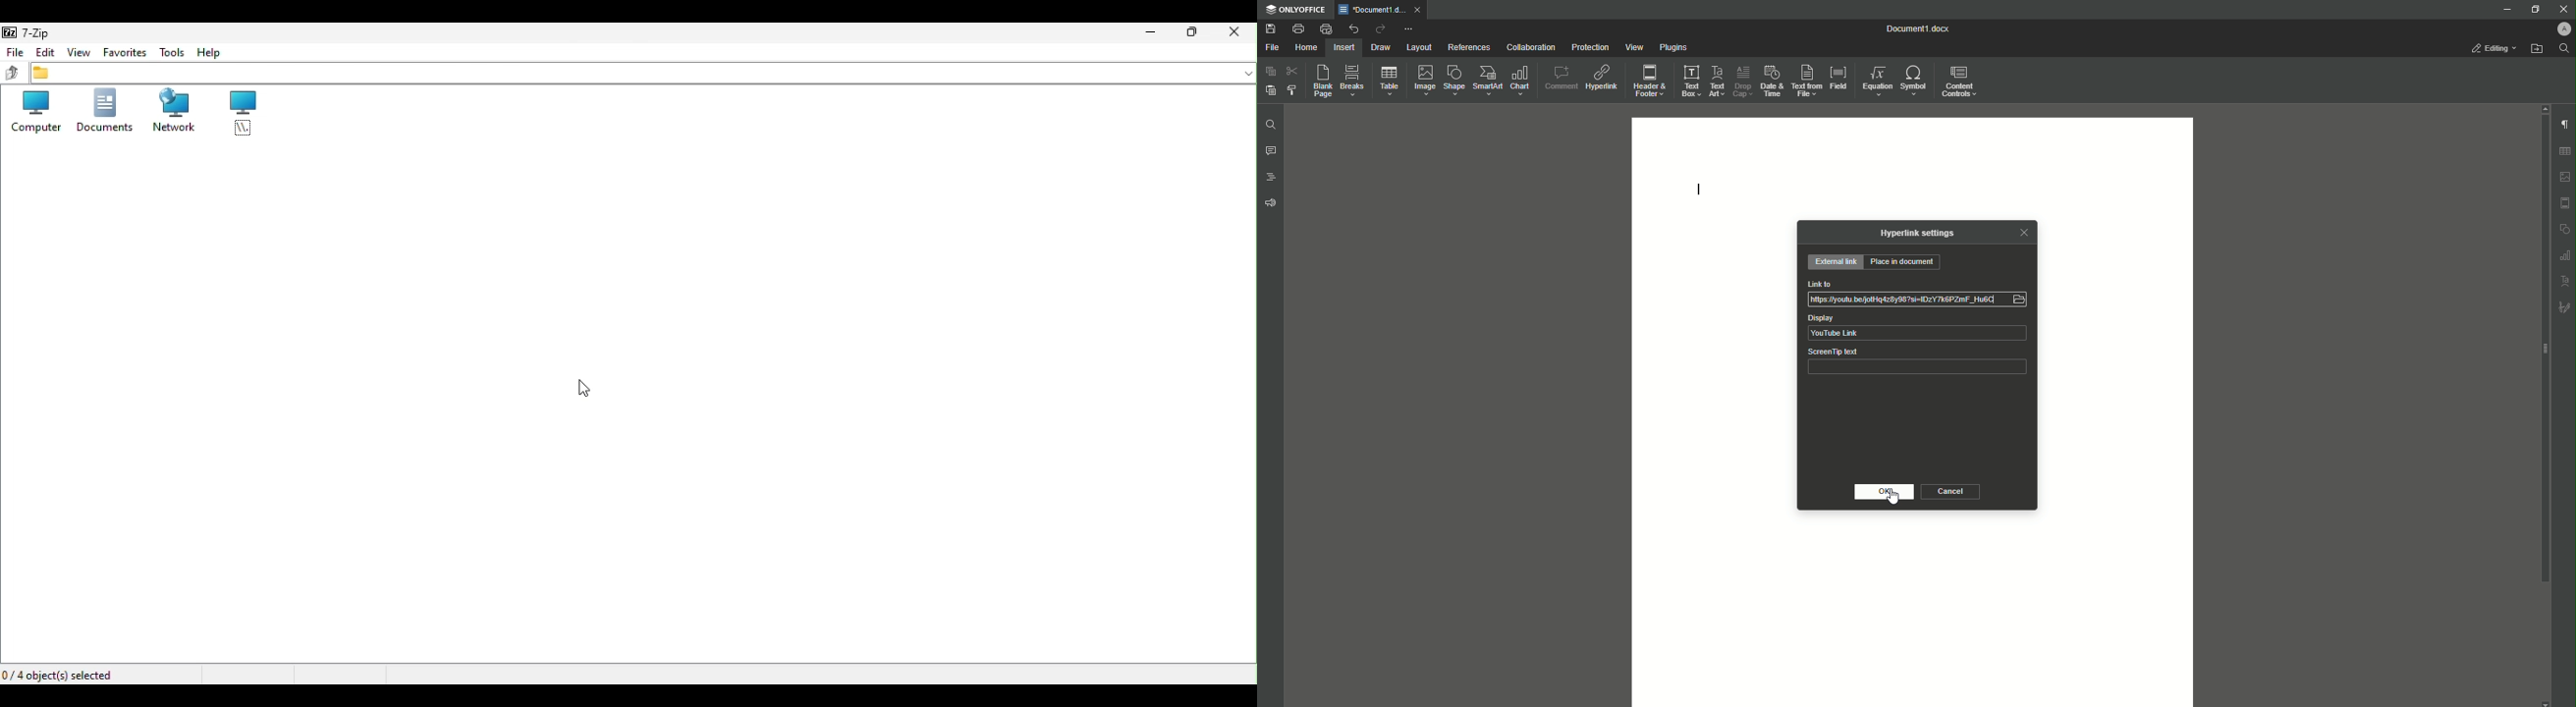 This screenshot has height=728, width=2576. I want to click on Text From File, so click(1807, 80).